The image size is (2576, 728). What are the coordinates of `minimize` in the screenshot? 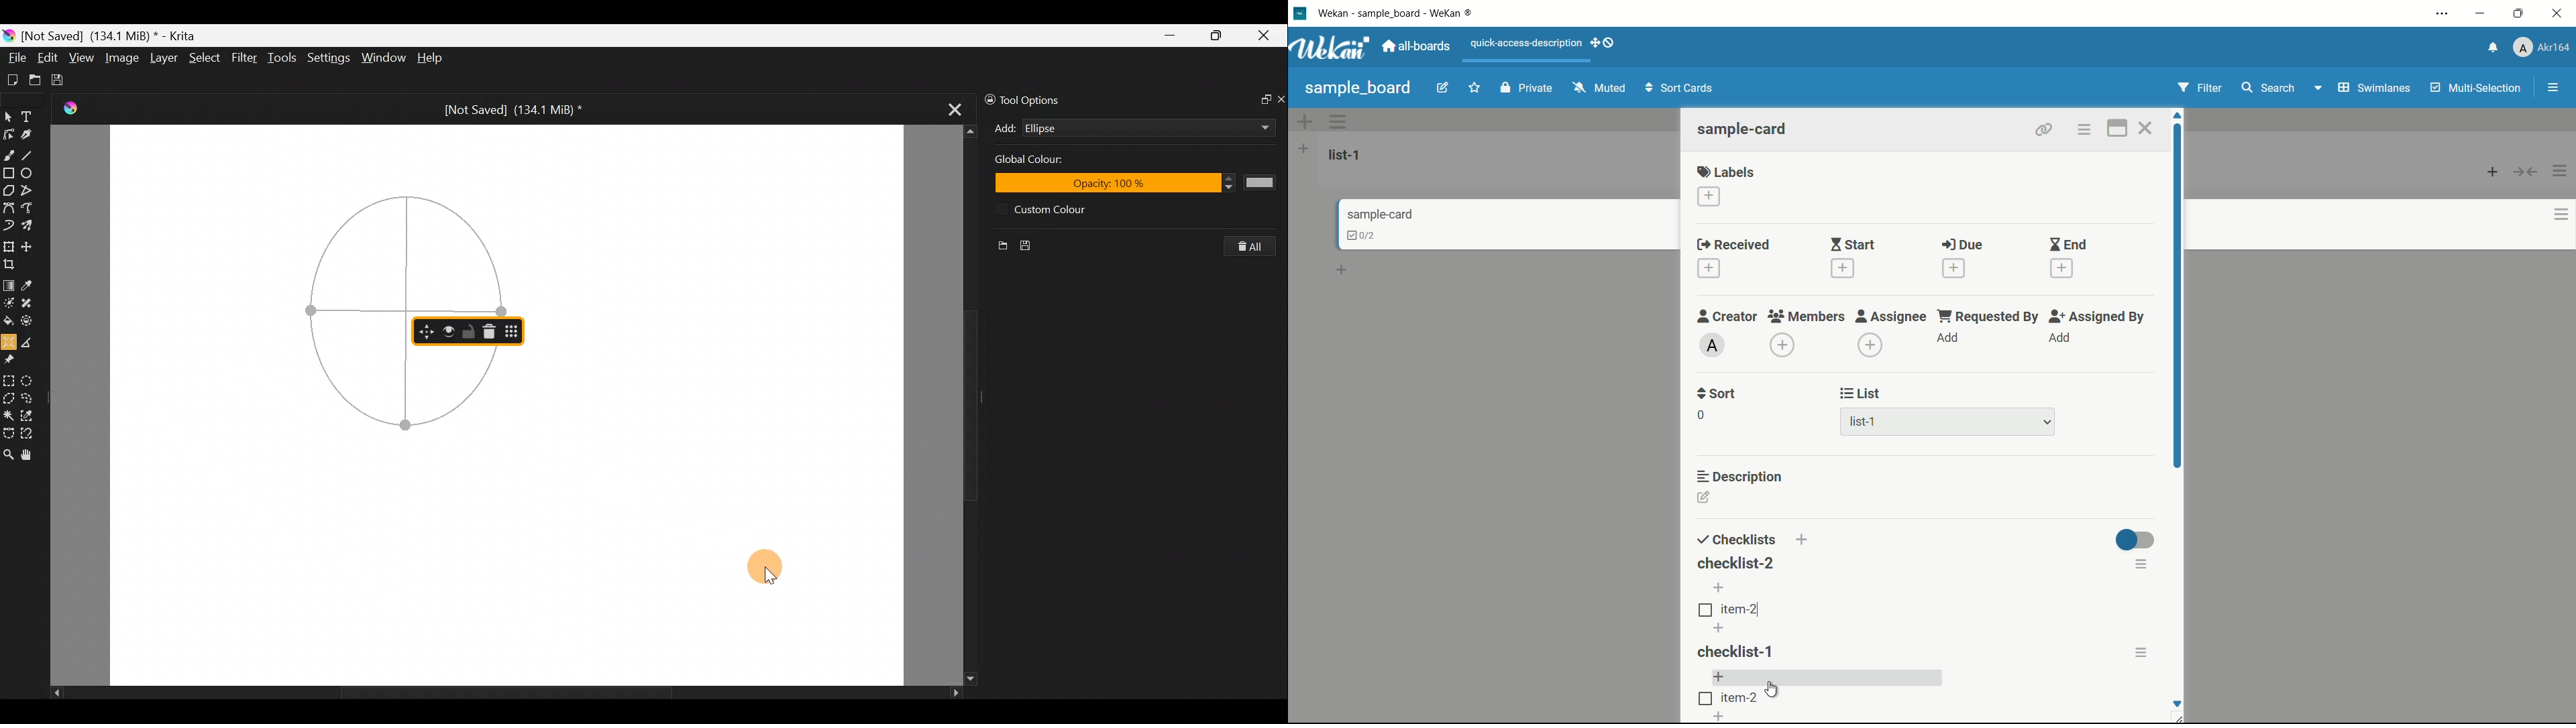 It's located at (2479, 14).